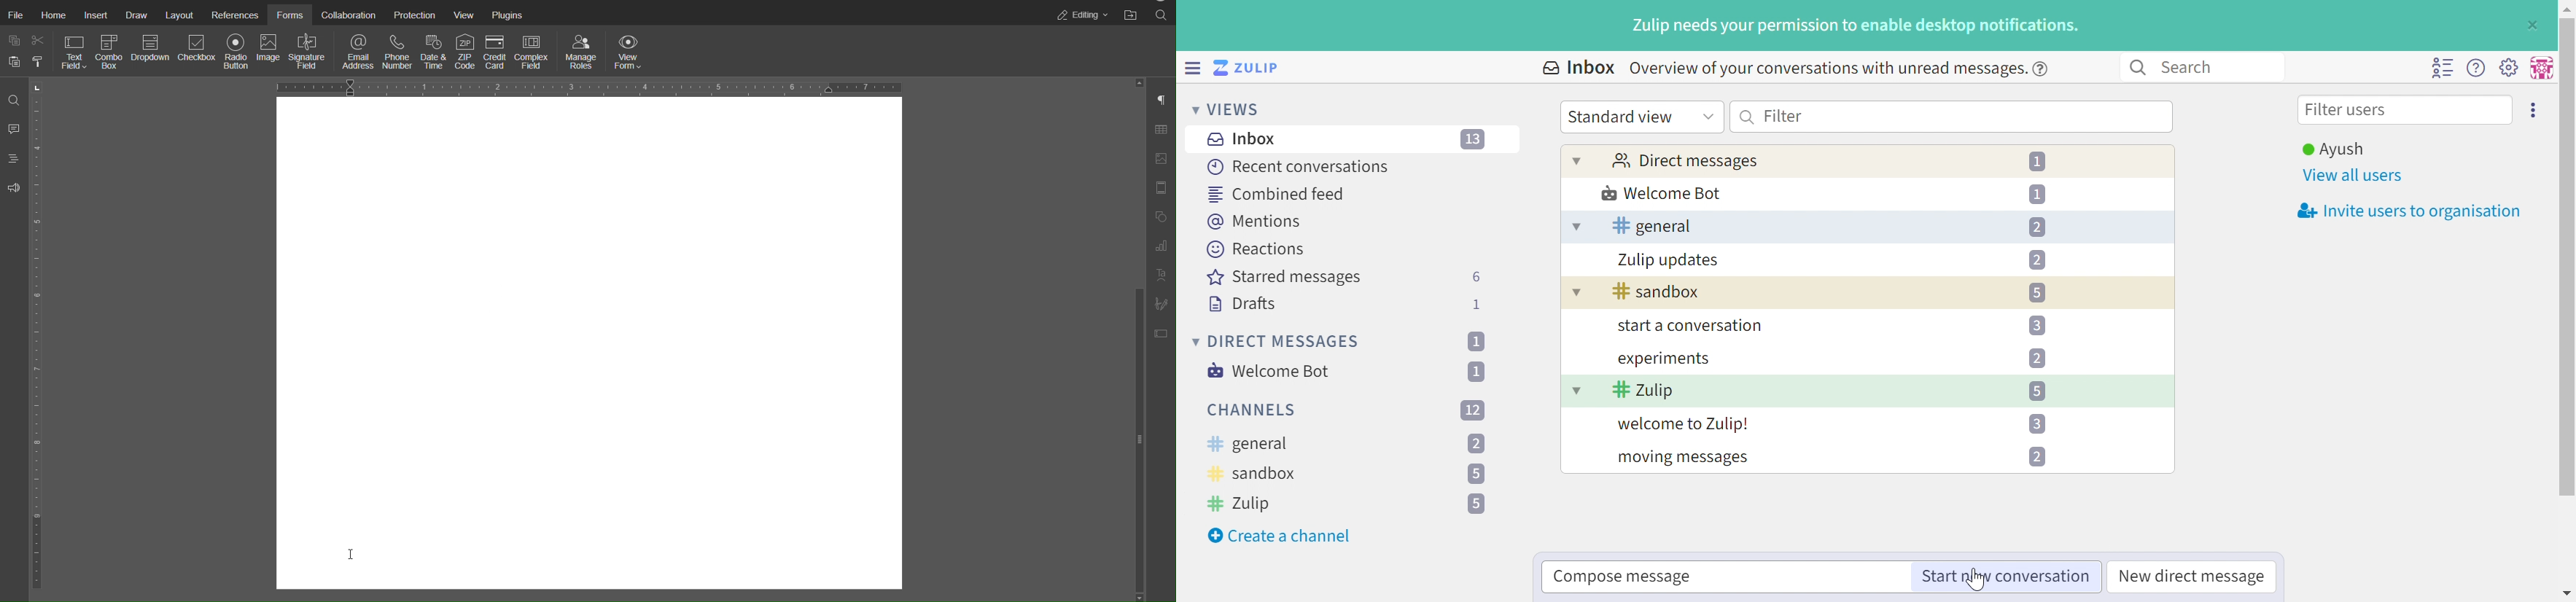 The width and height of the screenshot is (2576, 616). Describe the element at coordinates (17, 16) in the screenshot. I see `File` at that location.